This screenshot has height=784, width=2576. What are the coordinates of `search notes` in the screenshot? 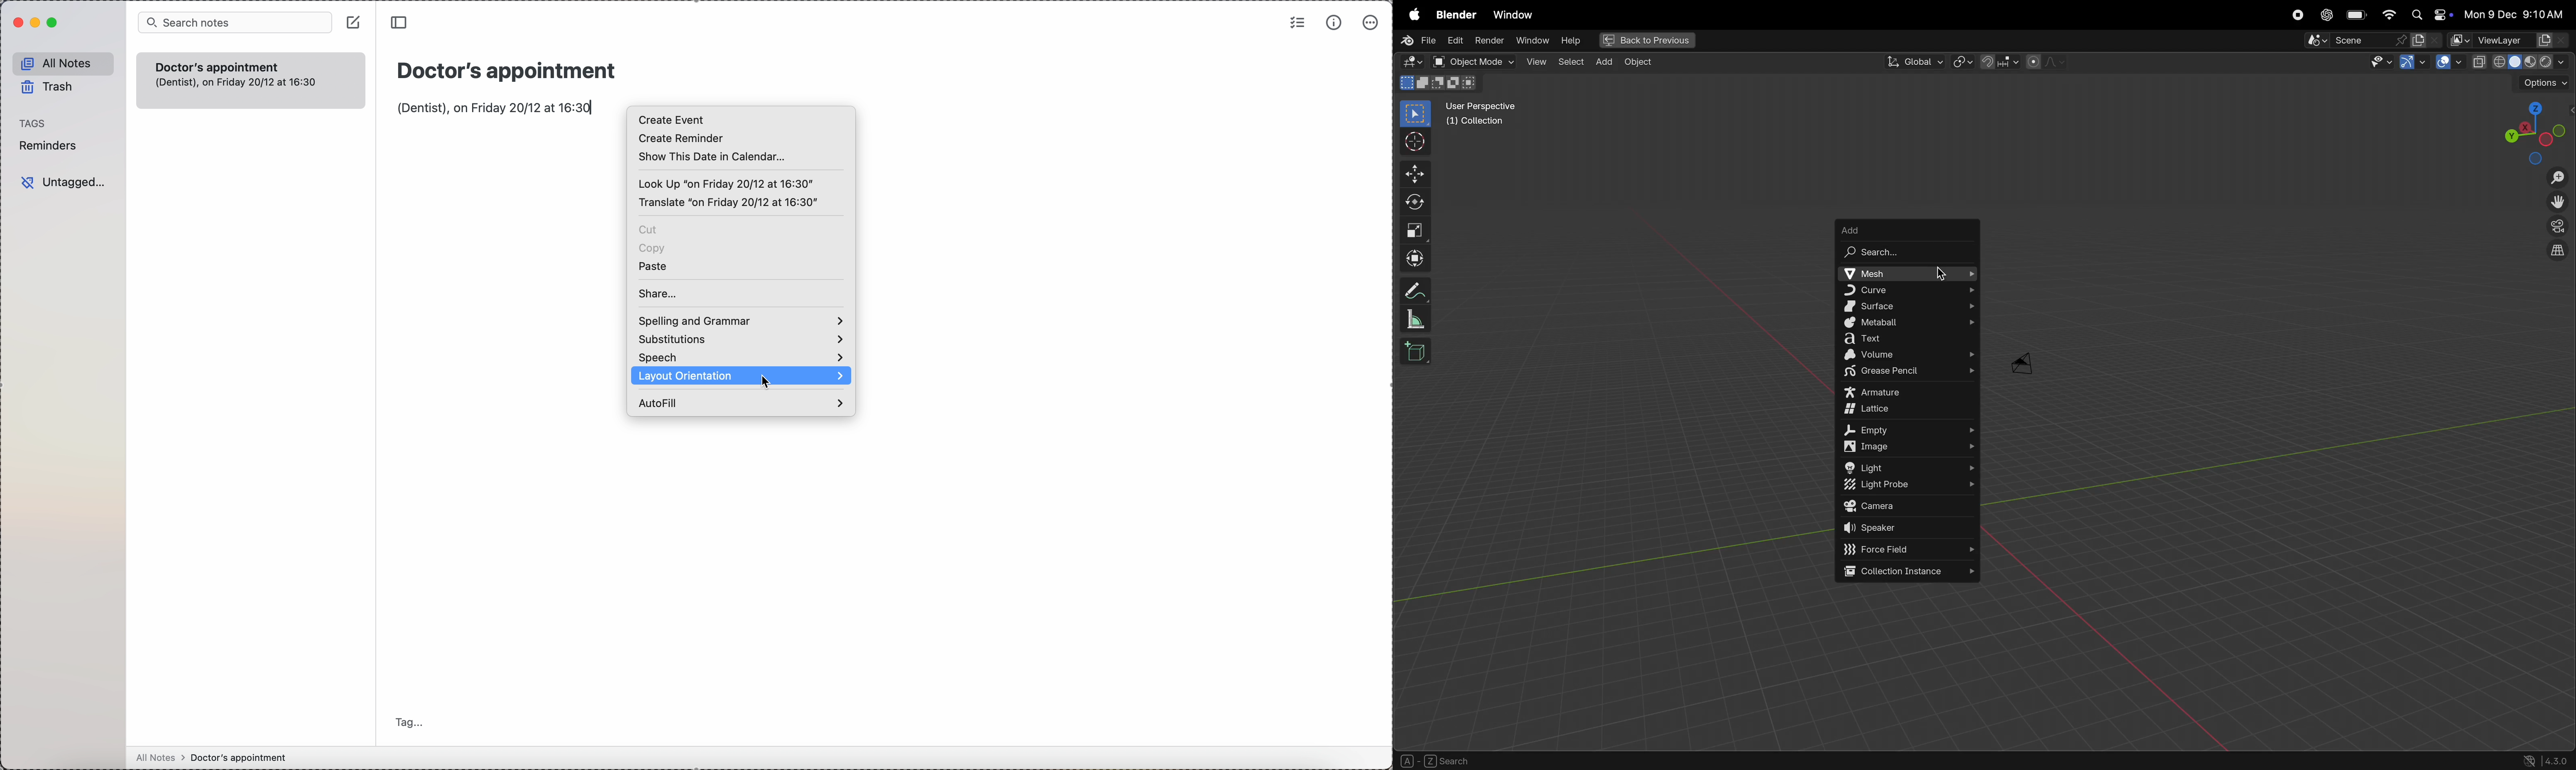 It's located at (236, 22).